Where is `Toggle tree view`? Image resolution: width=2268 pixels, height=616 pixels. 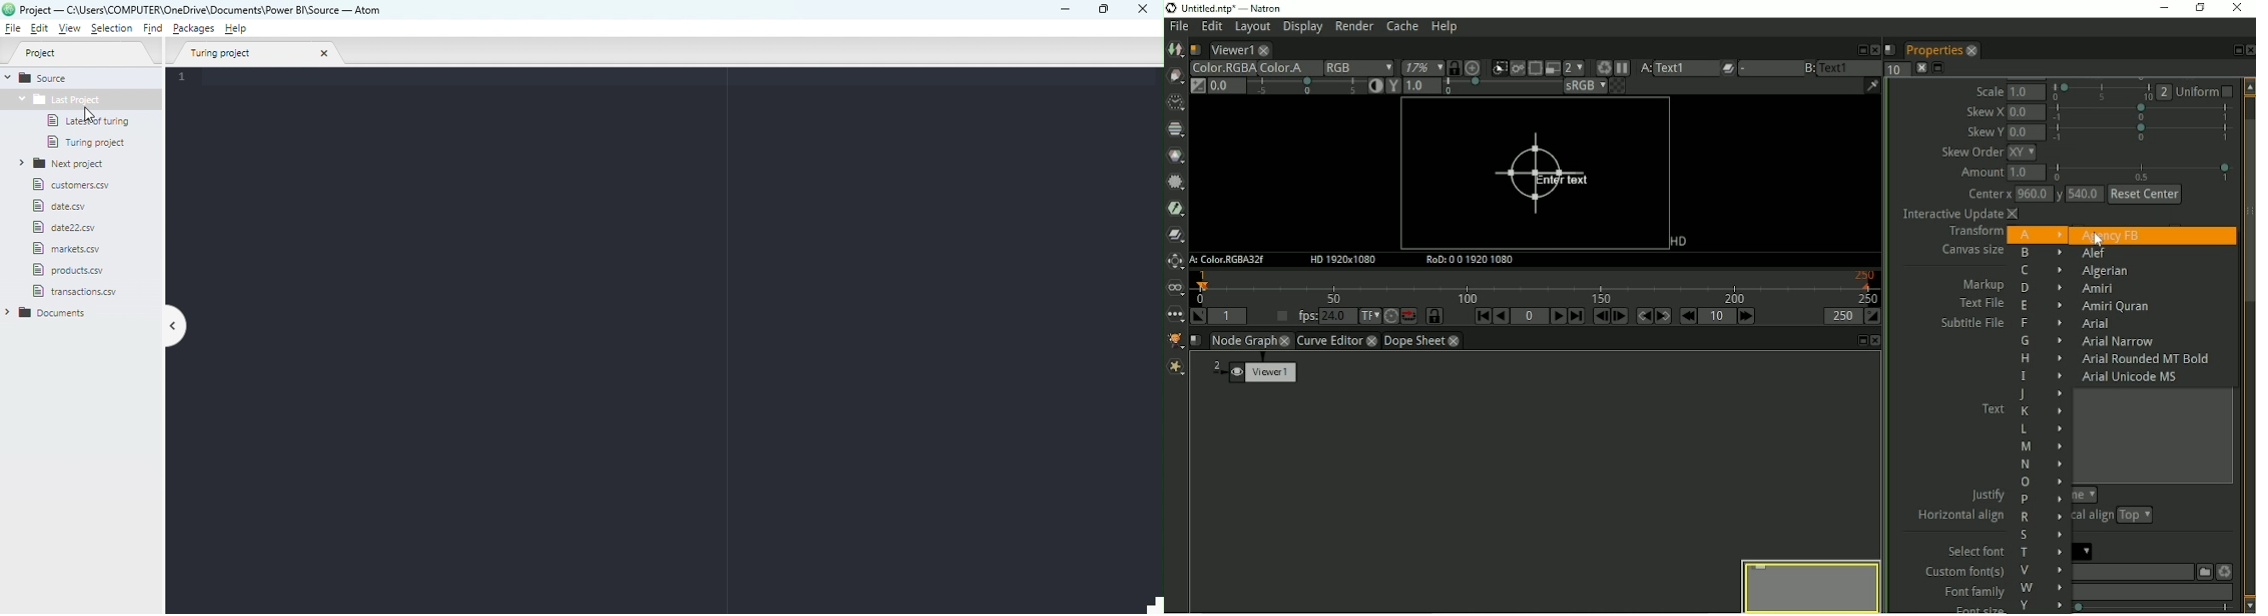
Toggle tree view is located at coordinates (177, 327).